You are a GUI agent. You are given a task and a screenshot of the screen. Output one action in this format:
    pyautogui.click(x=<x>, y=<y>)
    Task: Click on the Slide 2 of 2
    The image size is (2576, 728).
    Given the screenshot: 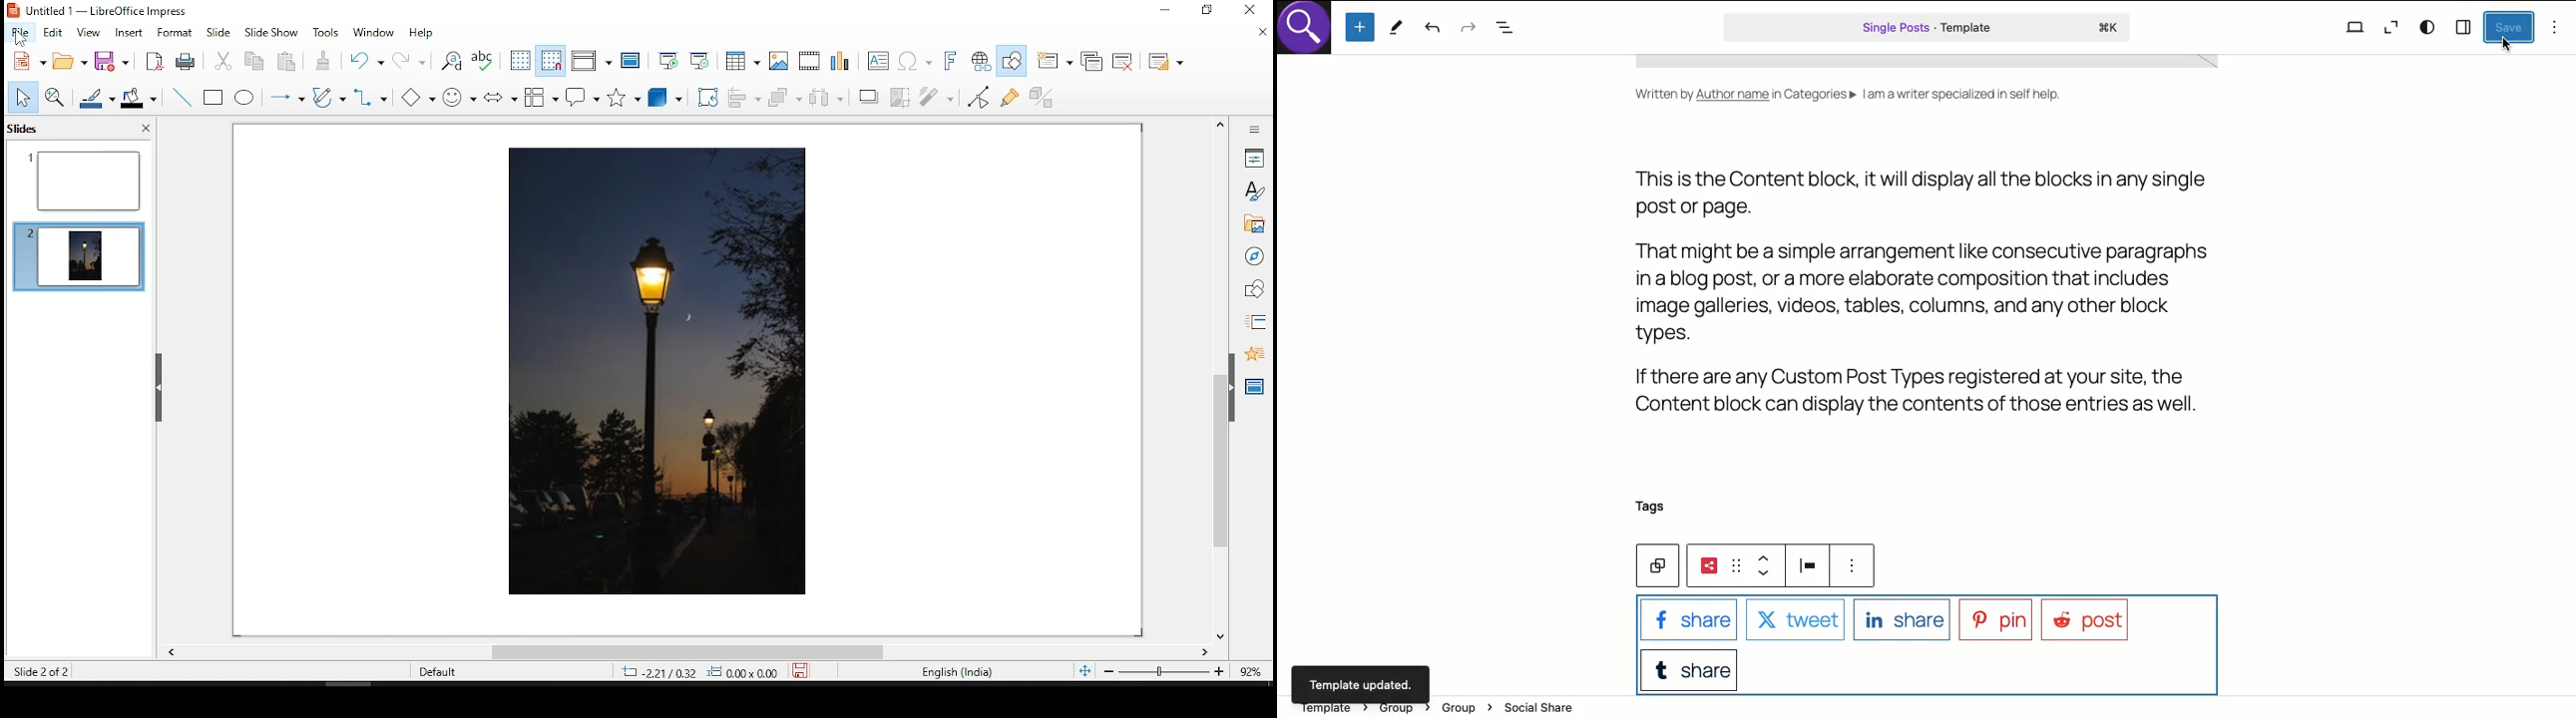 What is the action you would take?
    pyautogui.click(x=38, y=671)
    